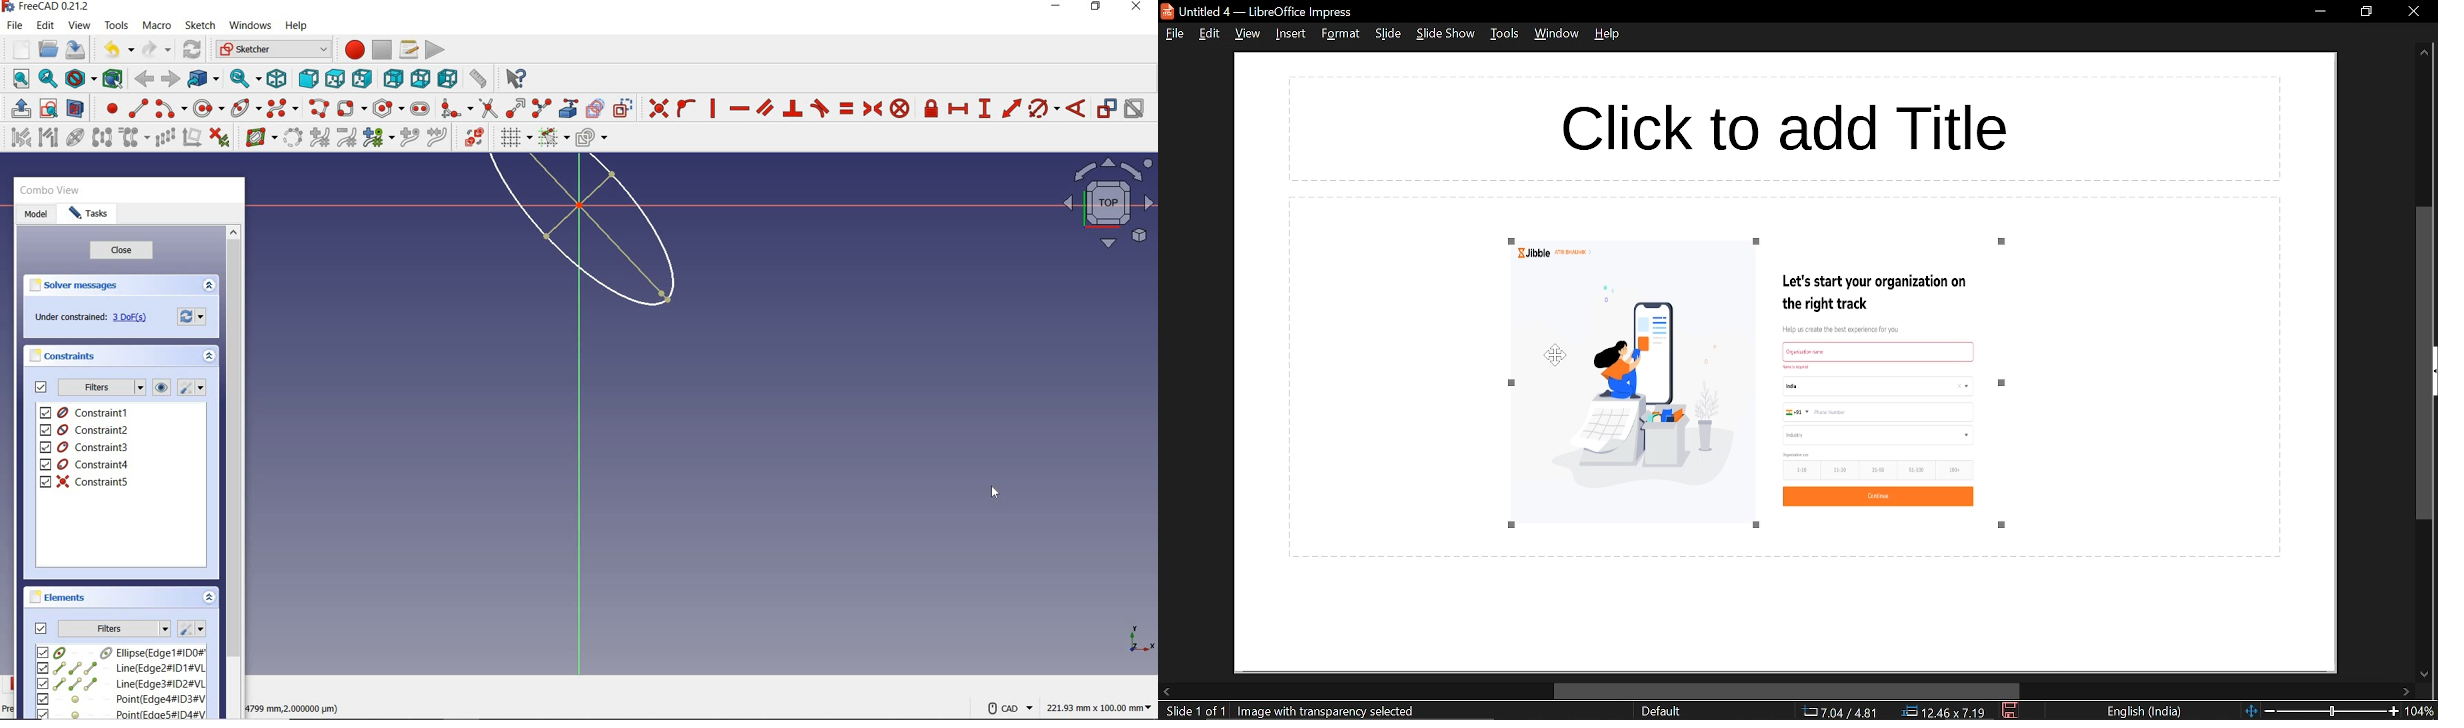  Describe the element at coordinates (623, 108) in the screenshot. I see `toggle construction geometry` at that location.